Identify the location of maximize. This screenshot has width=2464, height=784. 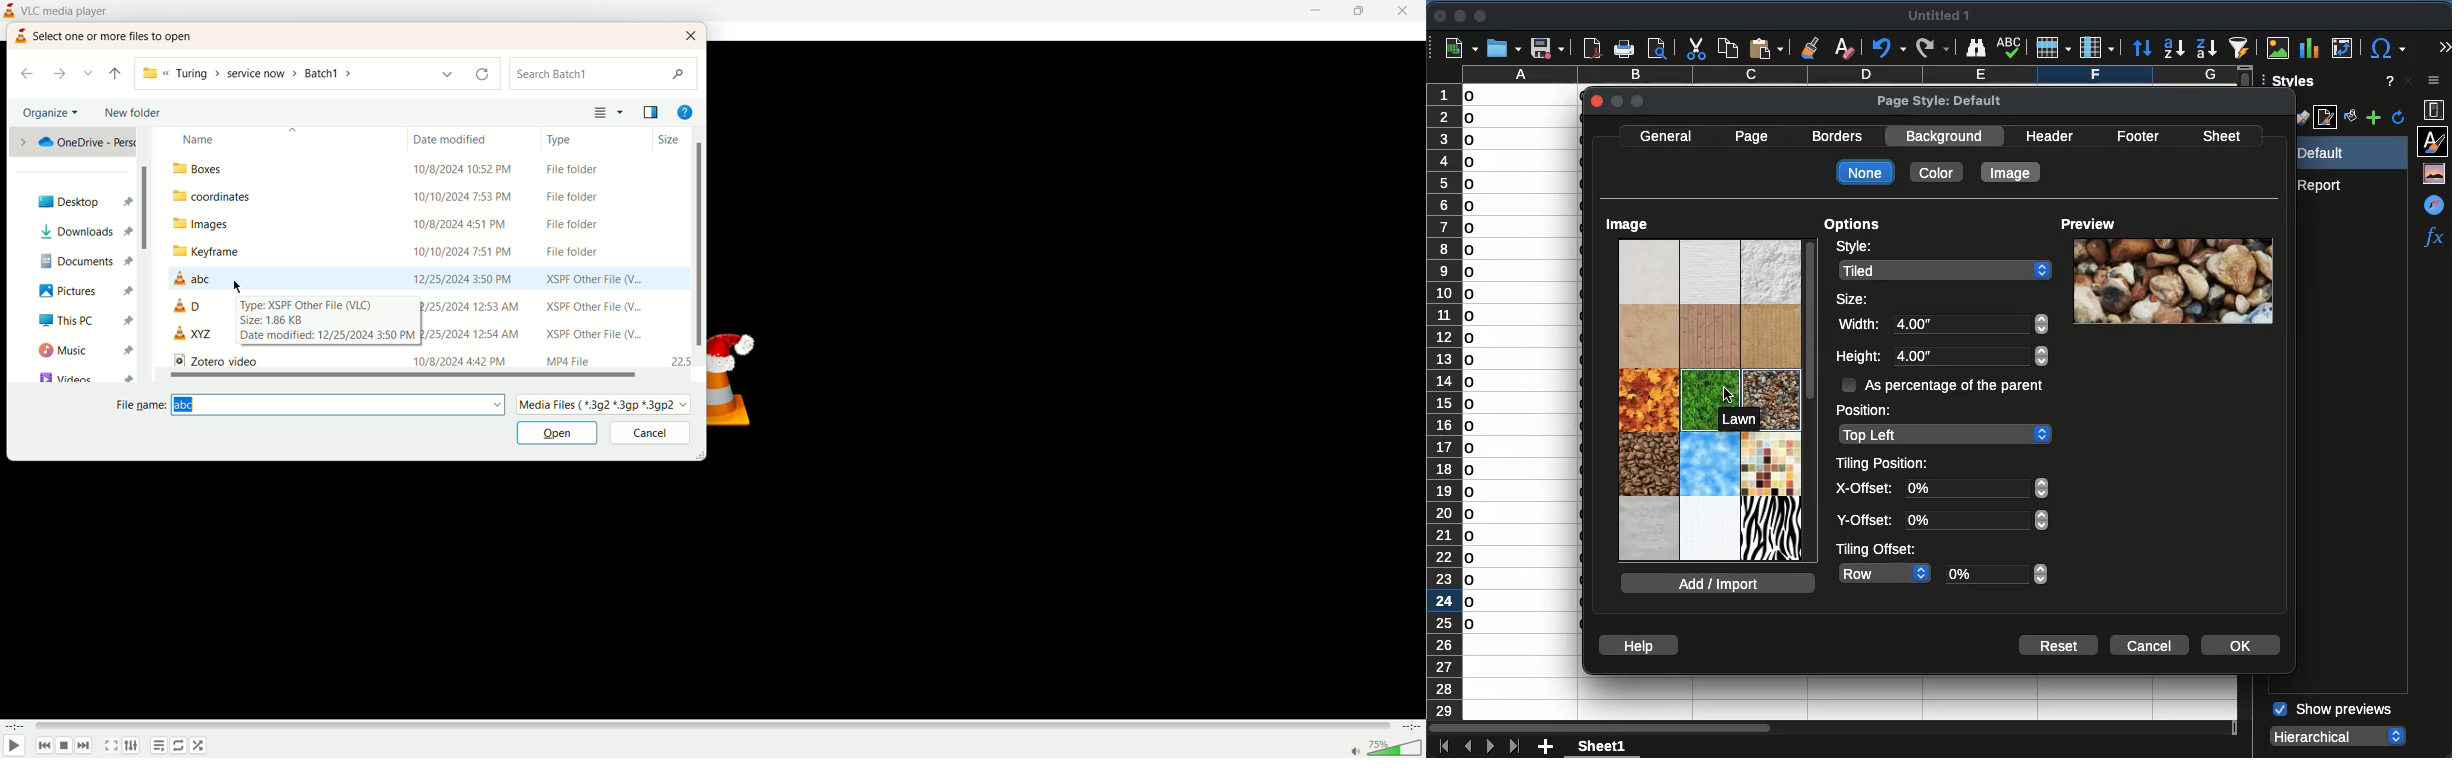
(1361, 13).